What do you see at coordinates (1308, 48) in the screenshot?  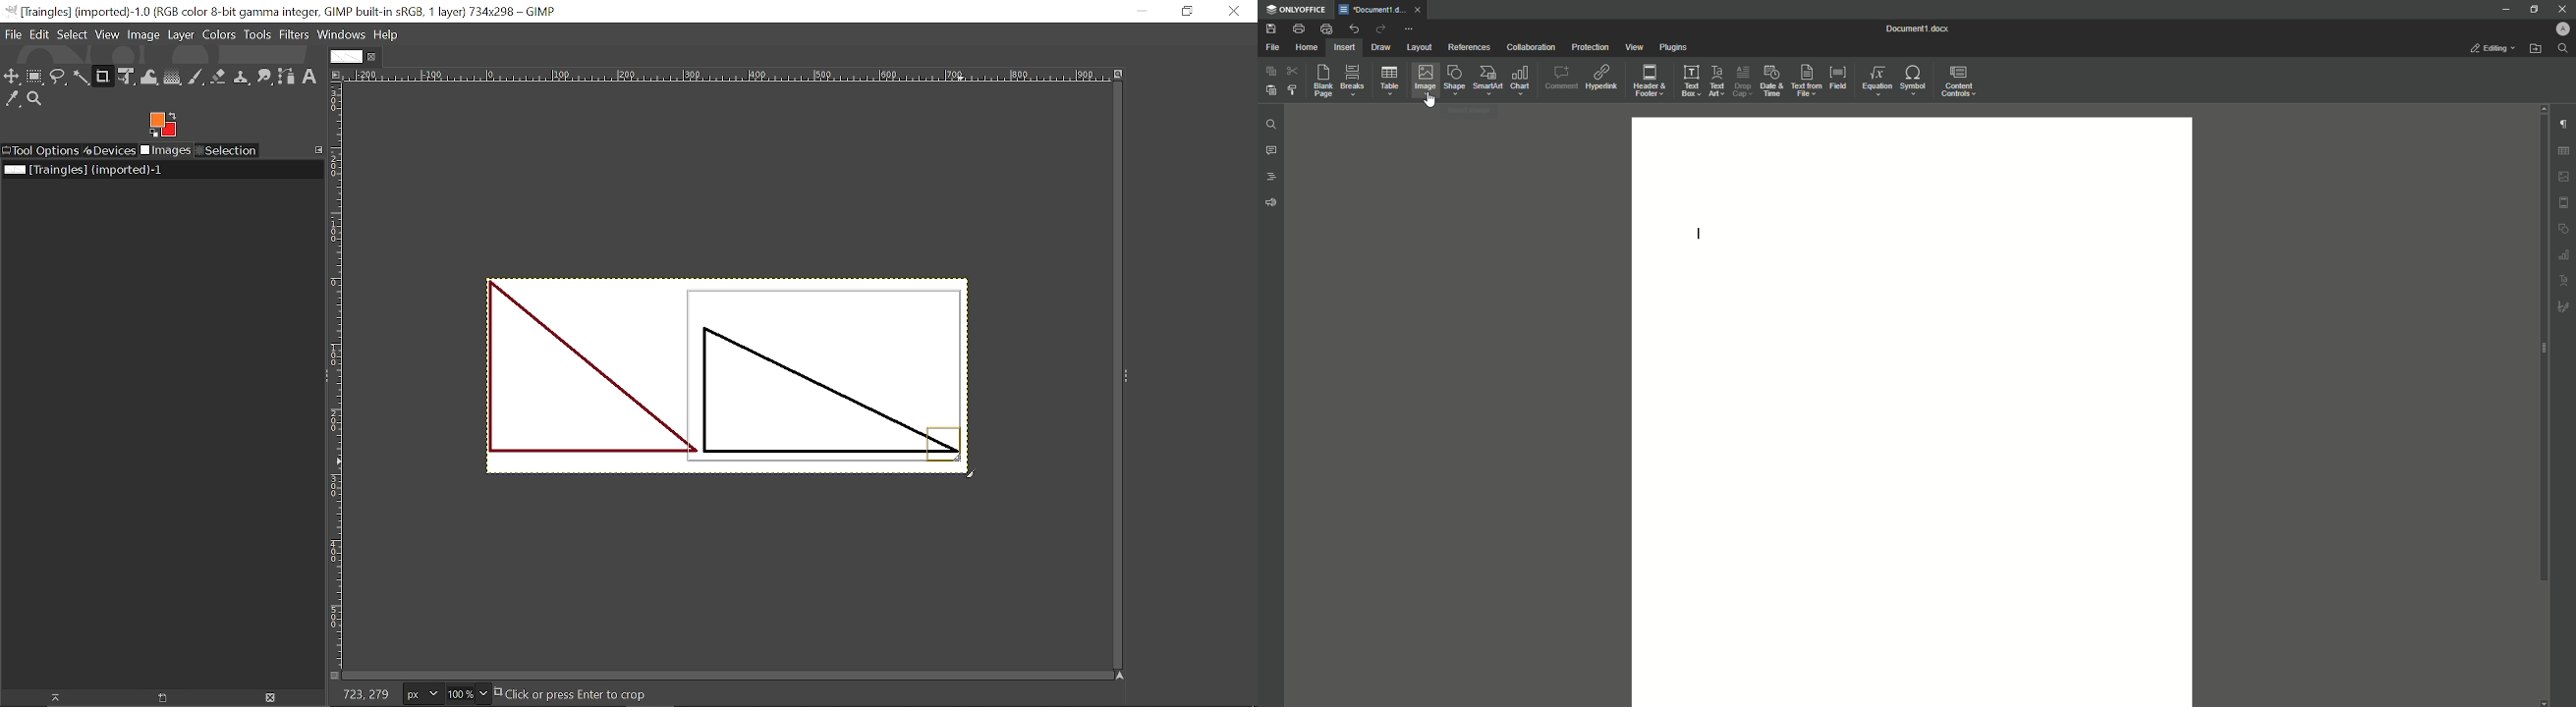 I see `Home` at bounding box center [1308, 48].